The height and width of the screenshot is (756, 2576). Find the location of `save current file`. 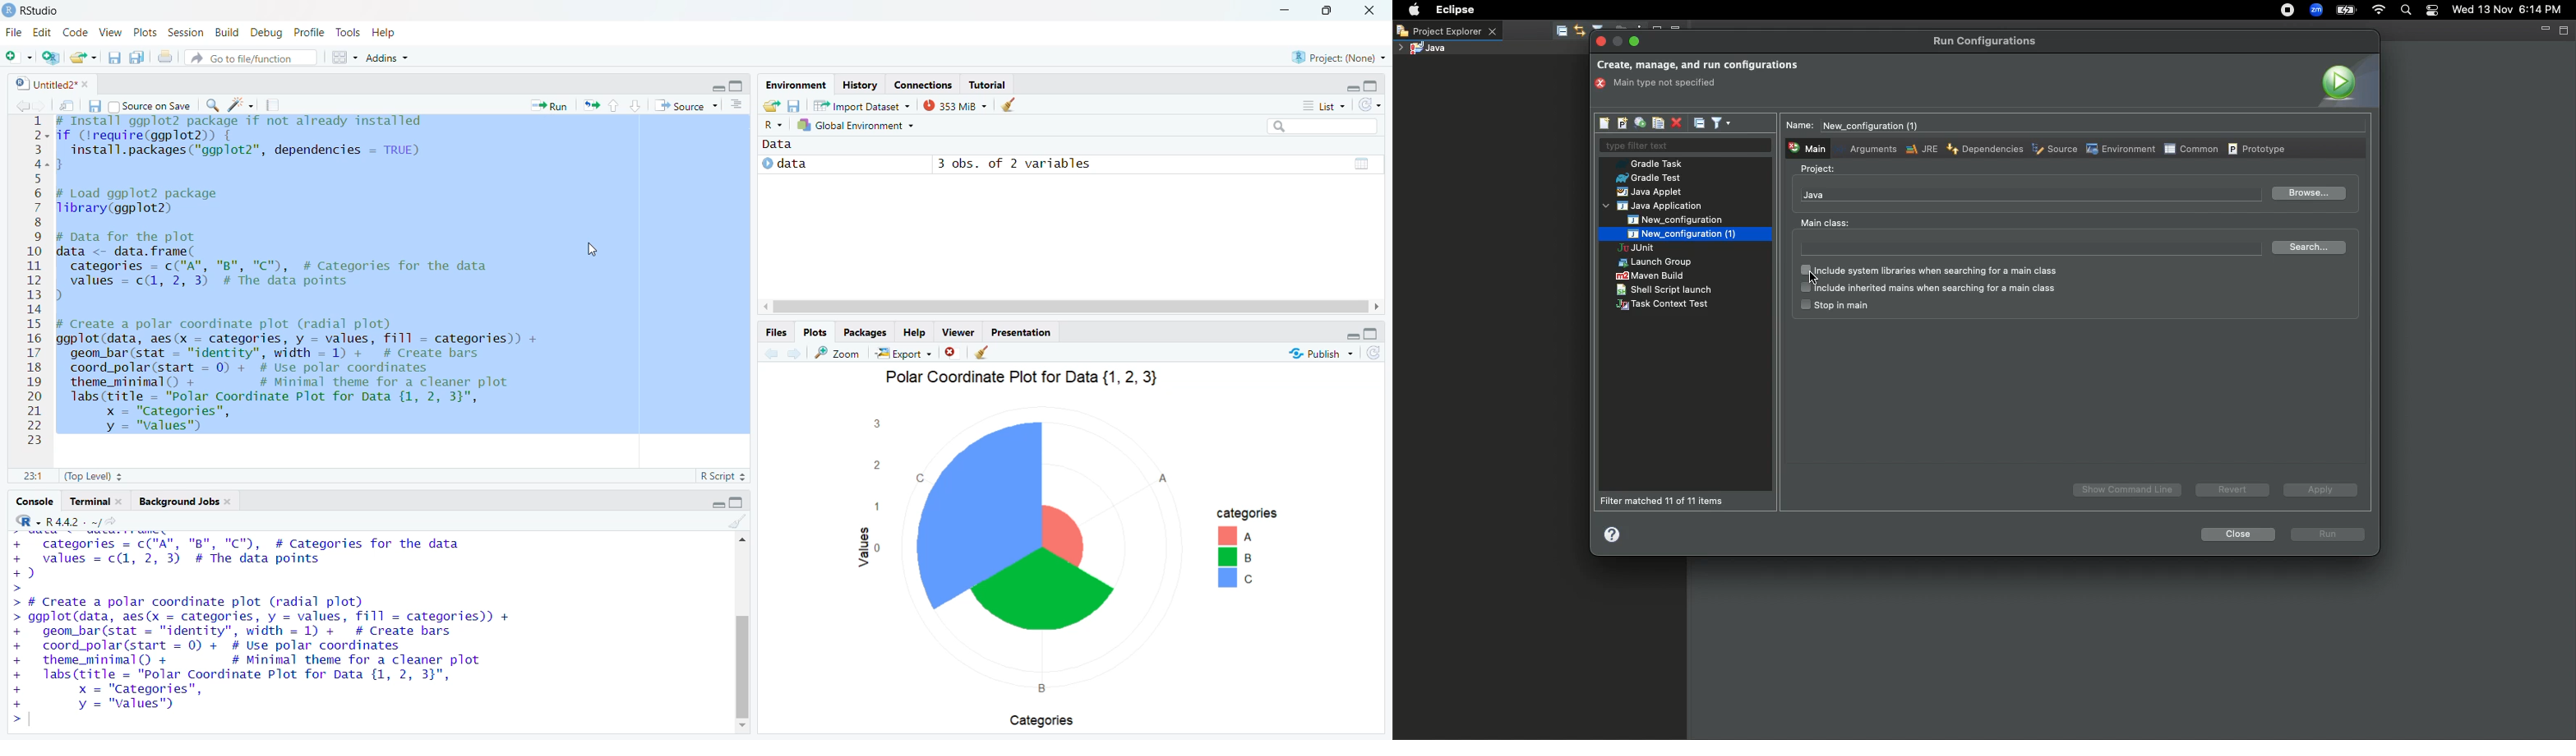

save current file is located at coordinates (94, 106).